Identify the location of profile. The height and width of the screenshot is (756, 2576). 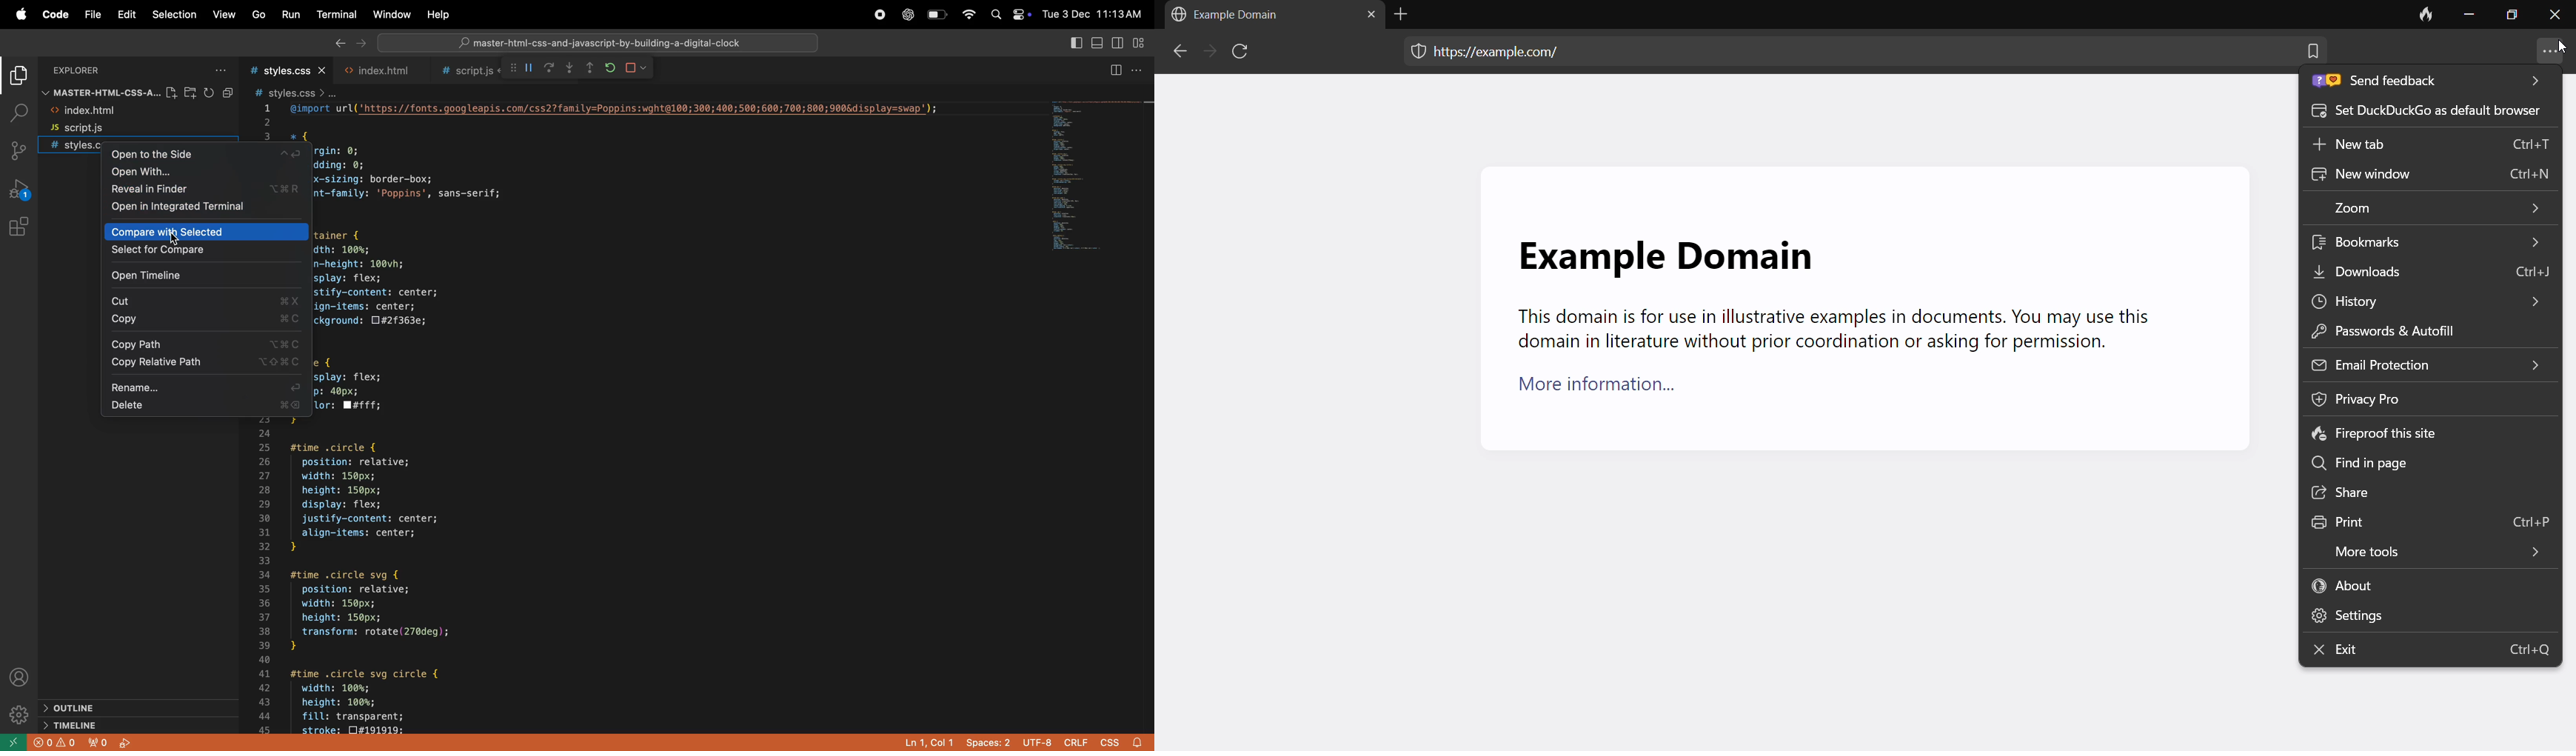
(20, 678).